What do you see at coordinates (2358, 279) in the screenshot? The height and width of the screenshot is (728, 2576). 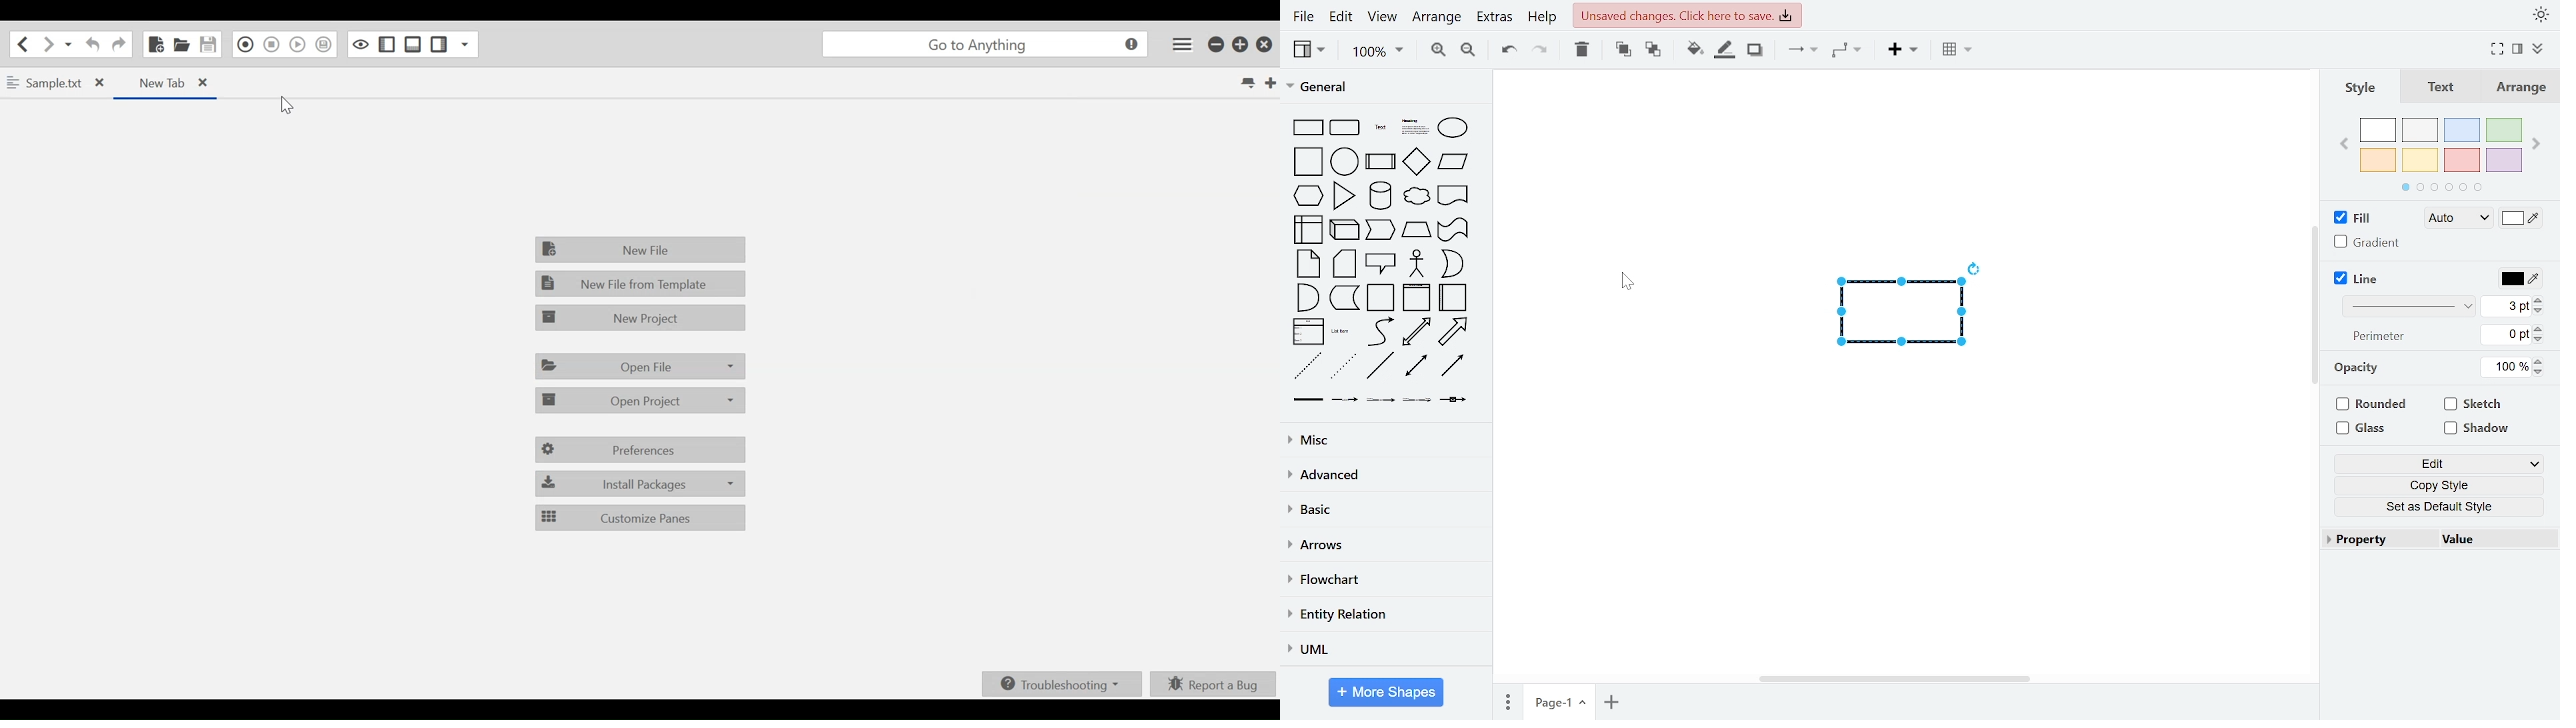 I see `line` at bounding box center [2358, 279].